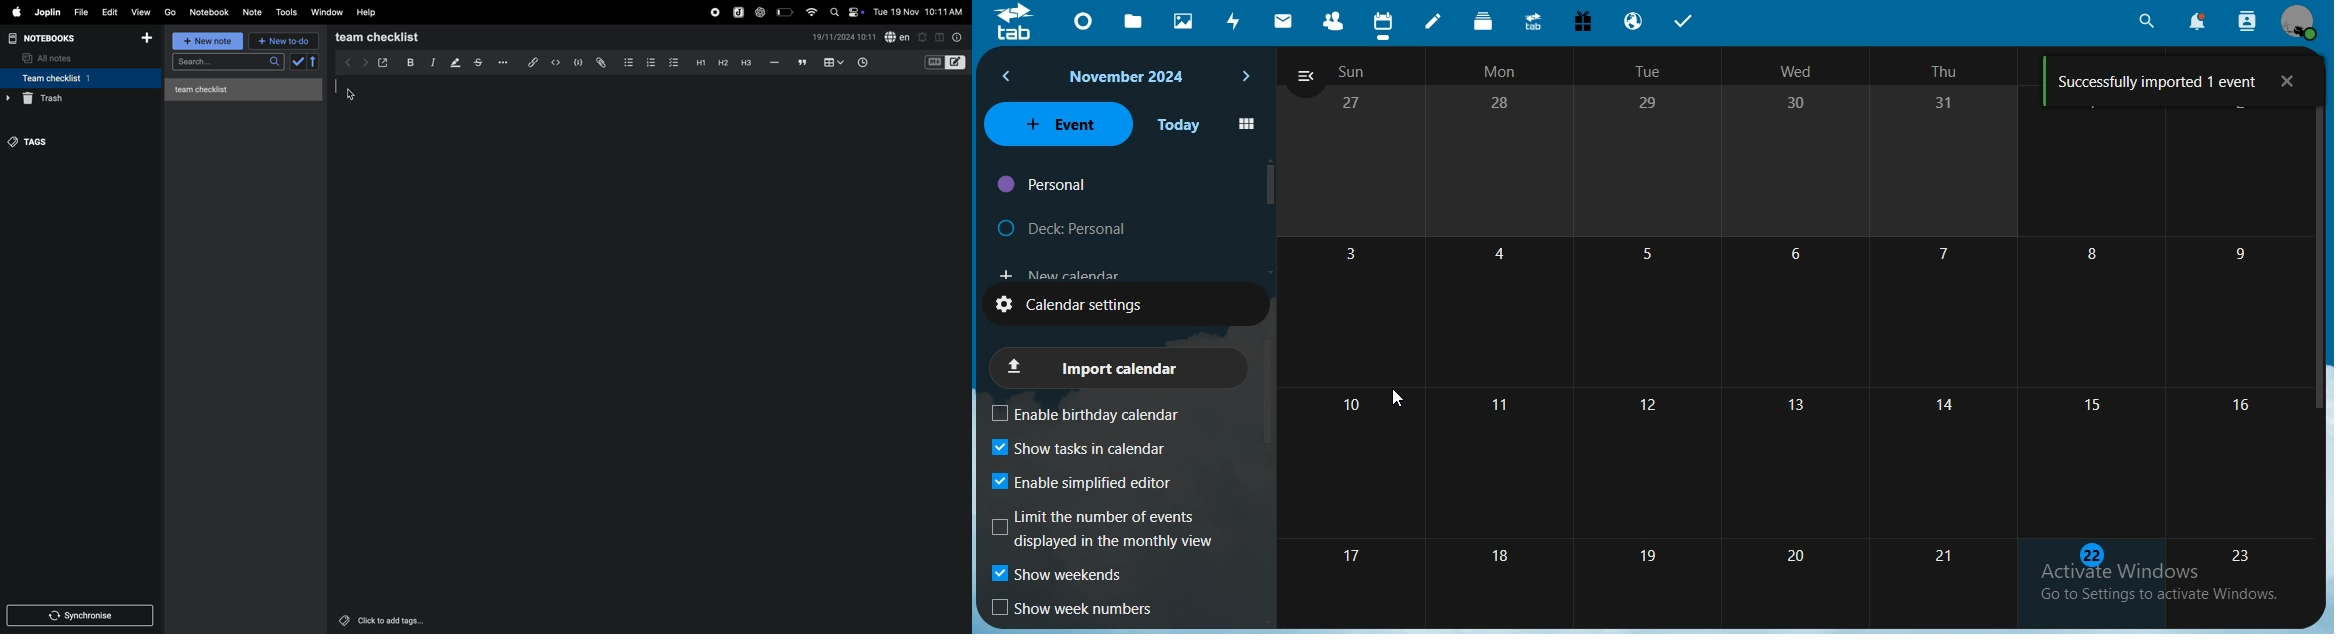 The image size is (2352, 644). I want to click on synchronize, so click(82, 615).